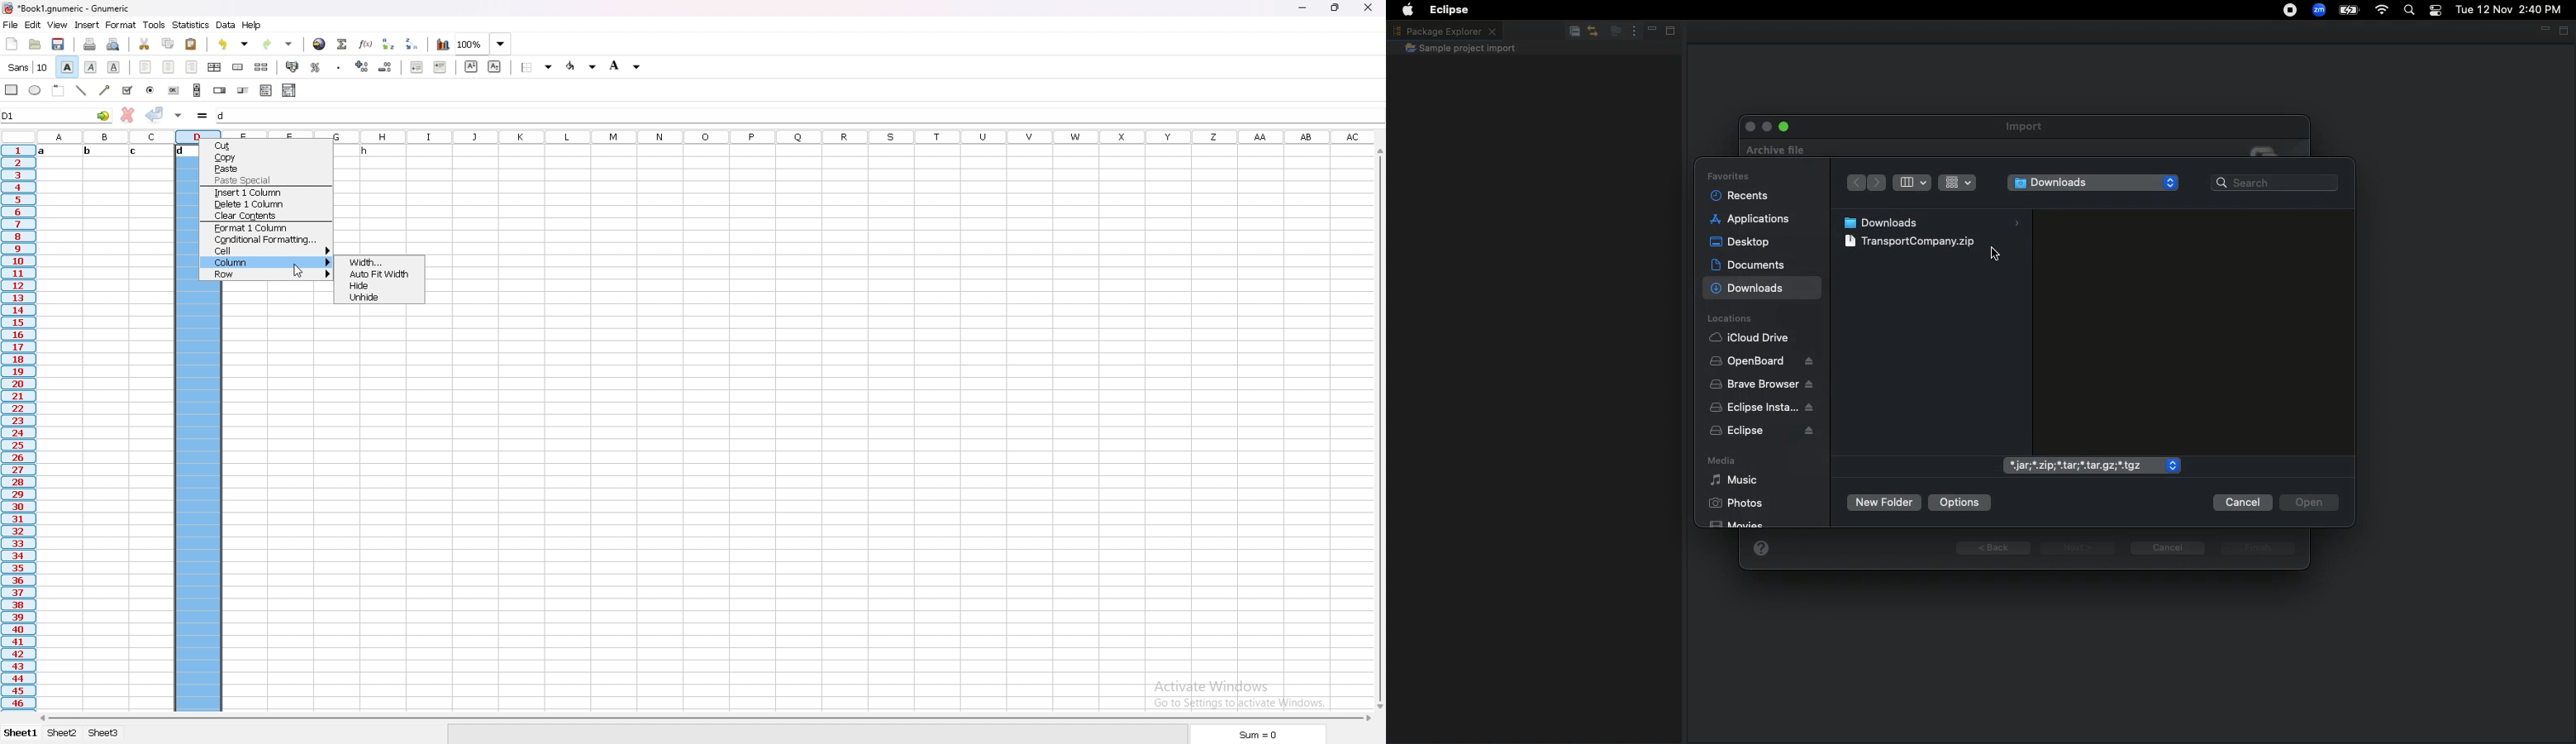  Describe the element at coordinates (155, 25) in the screenshot. I see `tools` at that location.